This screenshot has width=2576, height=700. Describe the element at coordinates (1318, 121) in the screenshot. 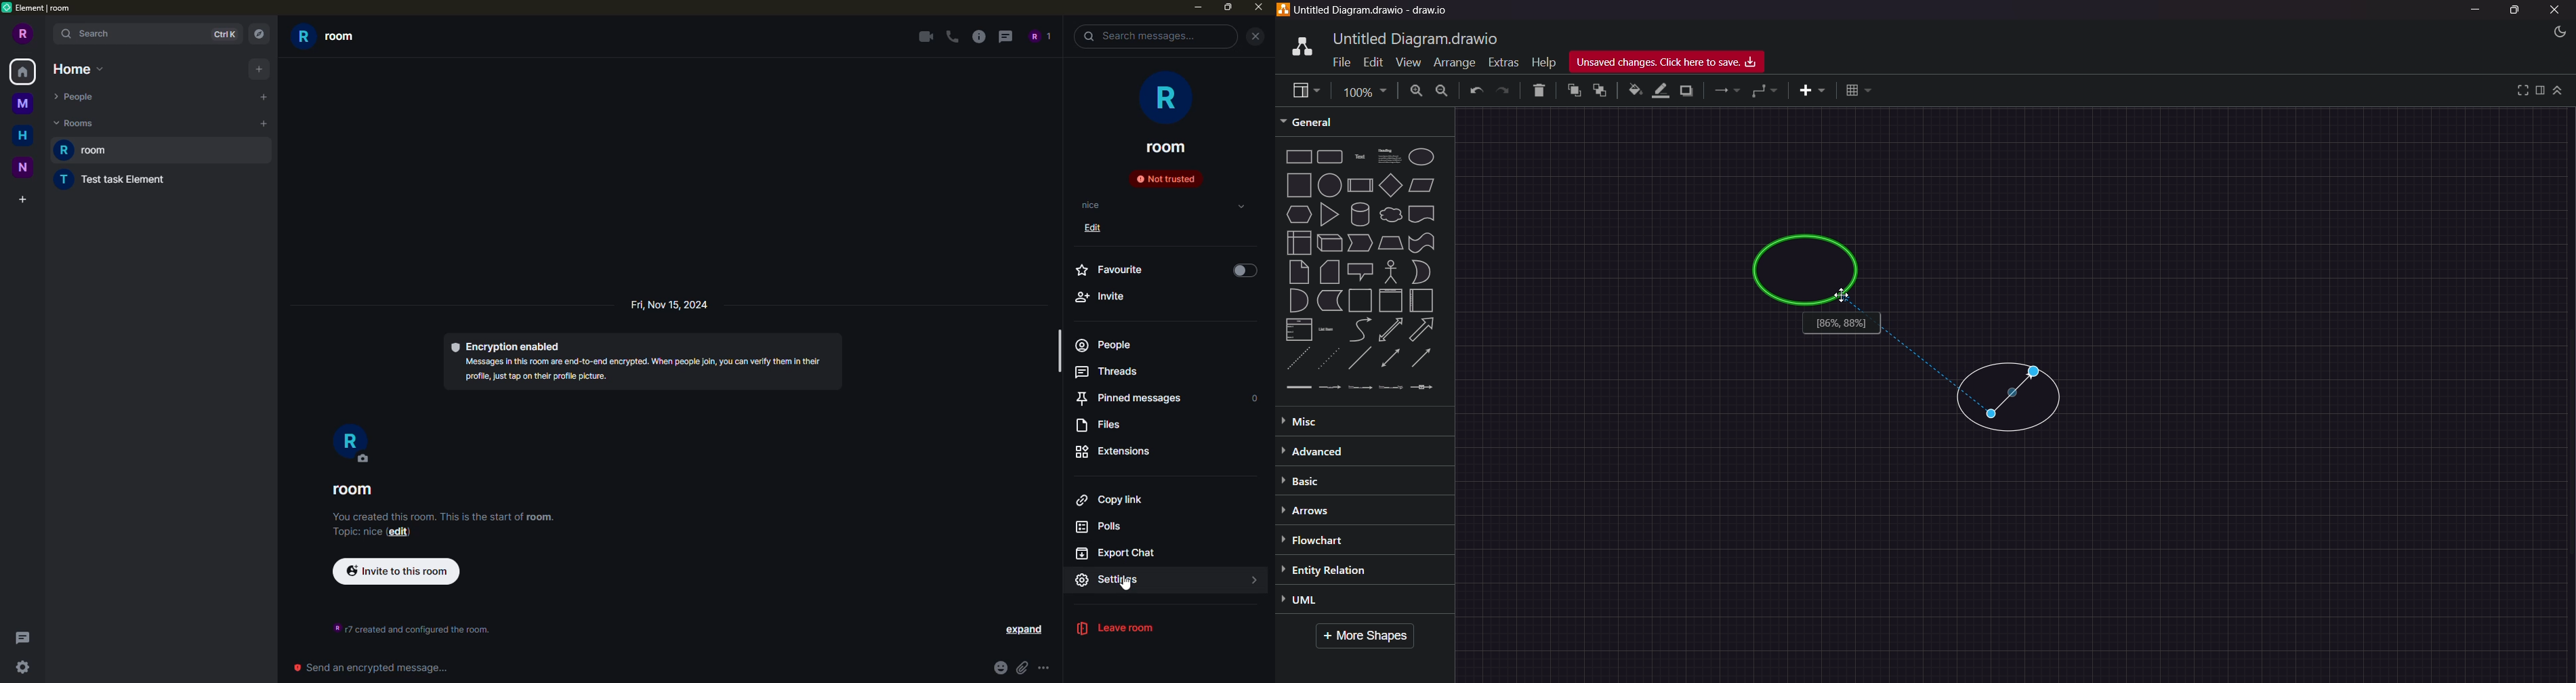

I see `General` at that location.